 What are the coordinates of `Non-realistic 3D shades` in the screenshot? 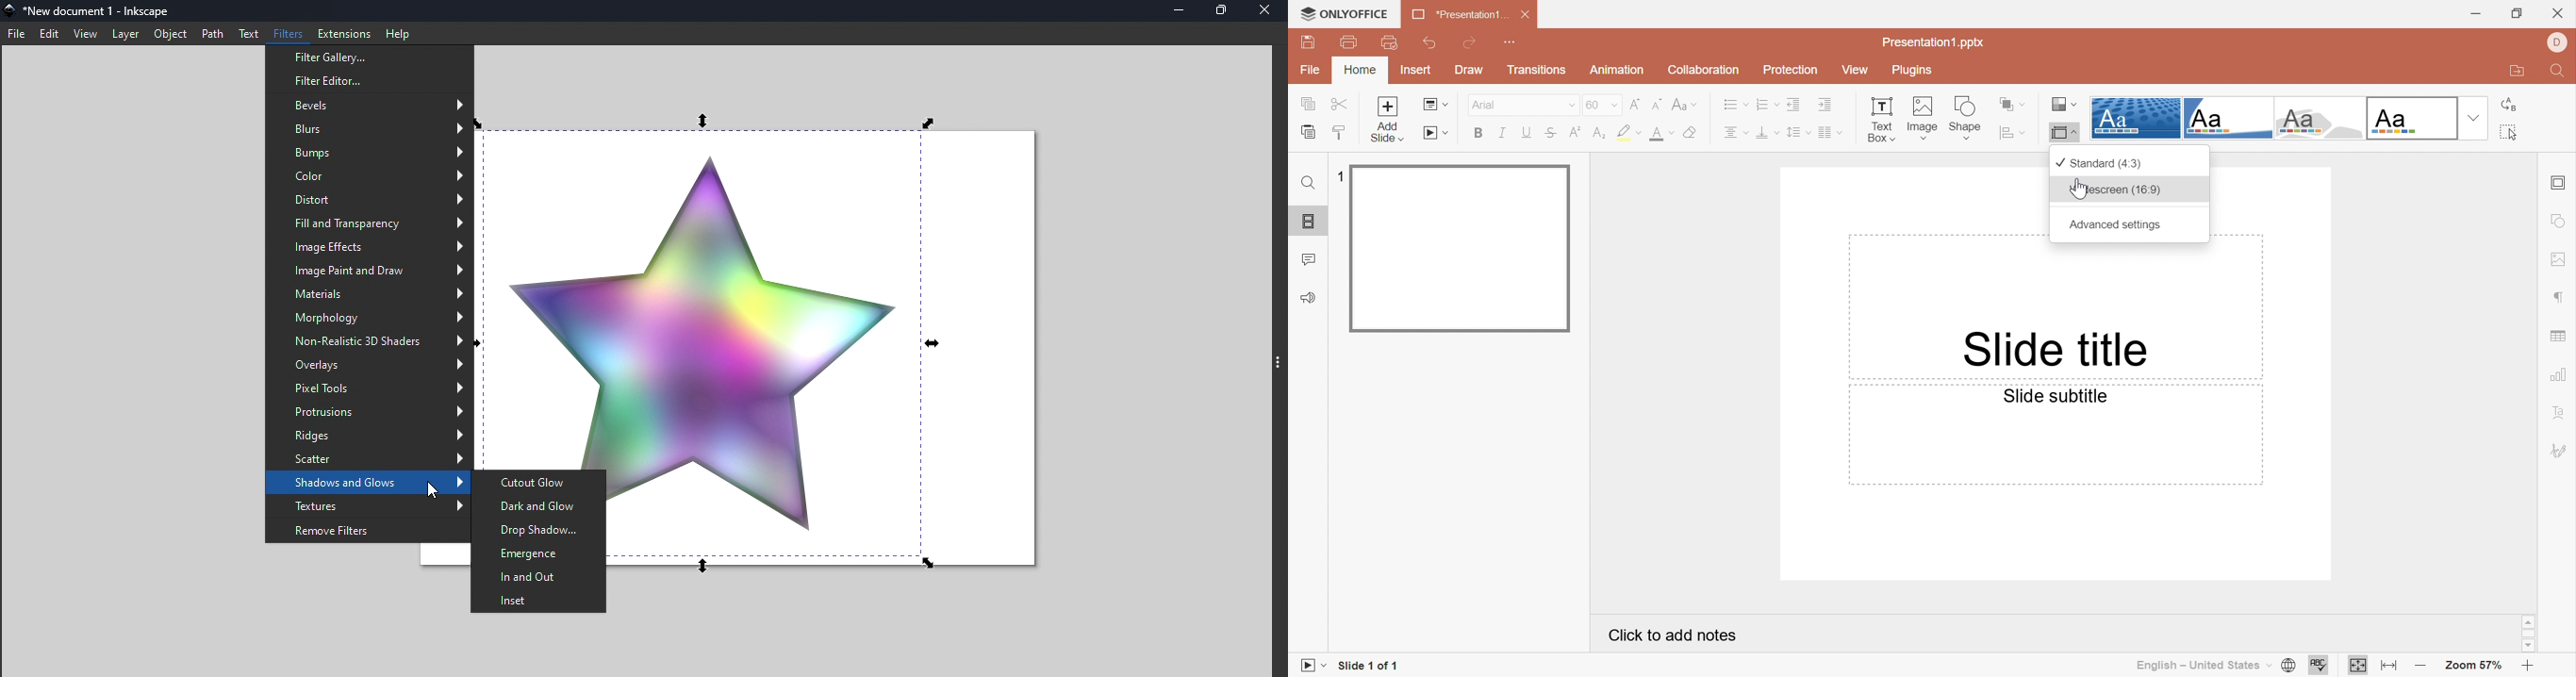 It's located at (370, 340).